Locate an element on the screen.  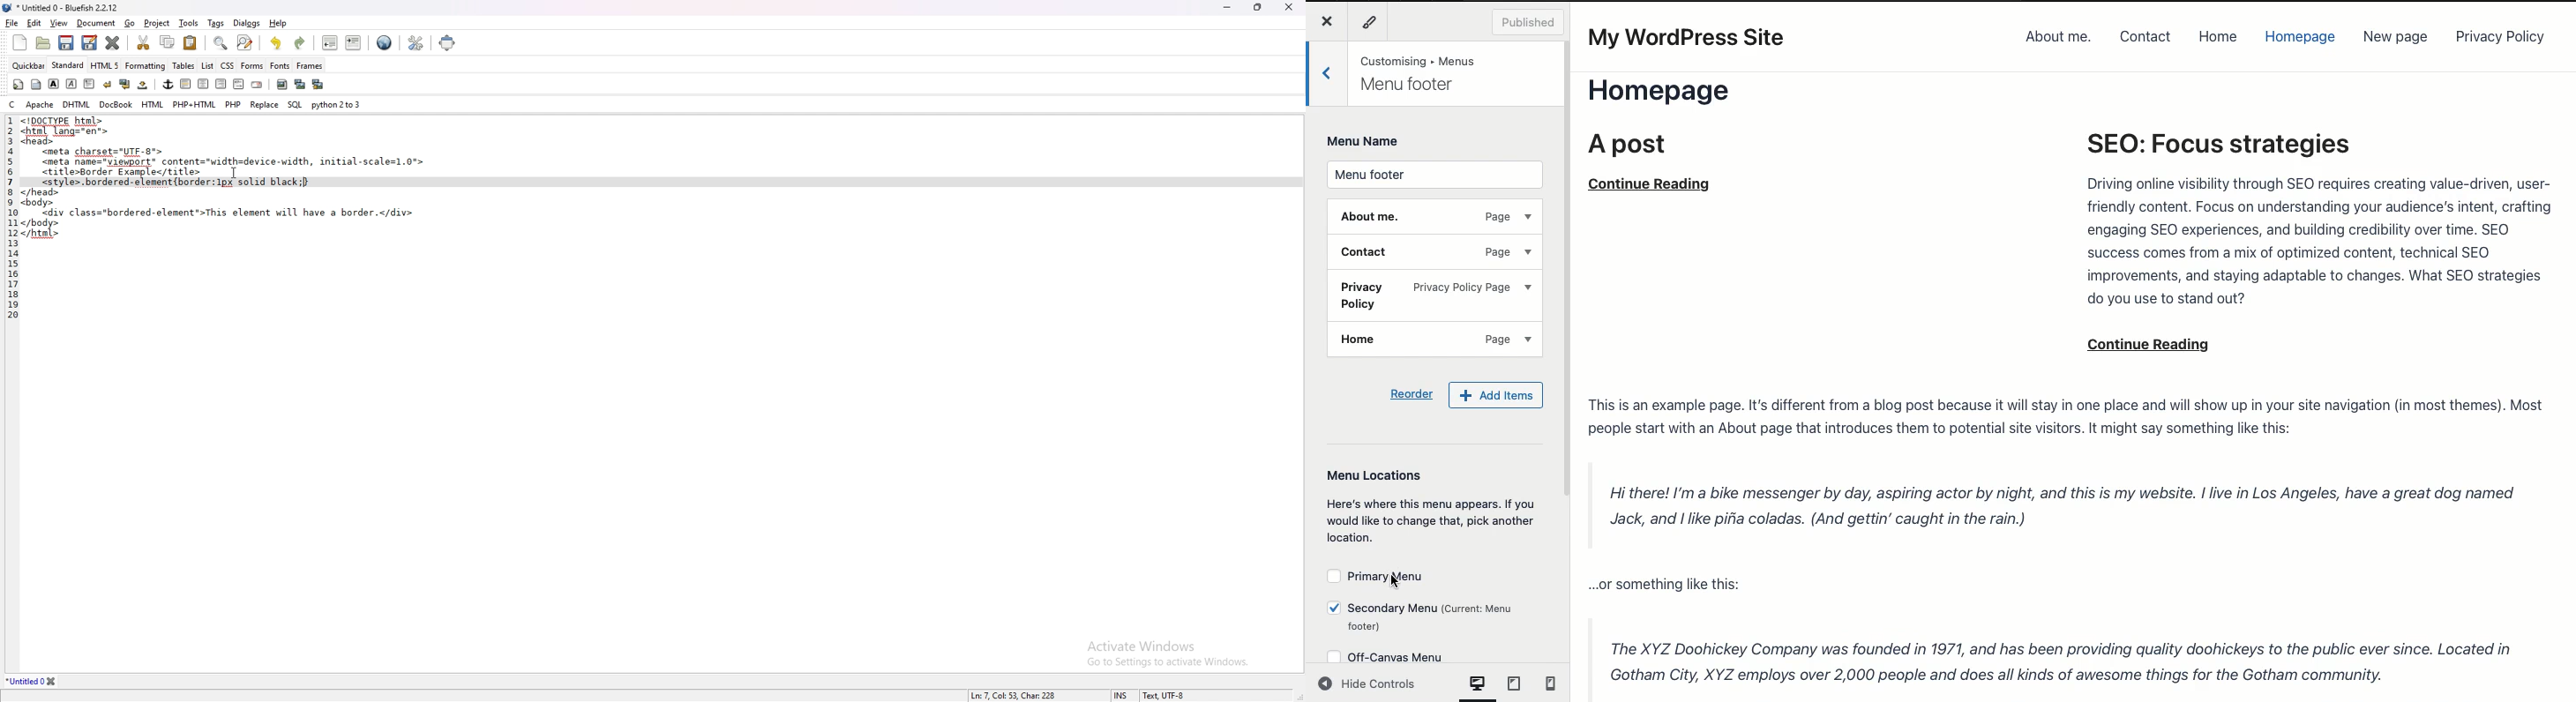
Menu locations is located at coordinates (1430, 504).